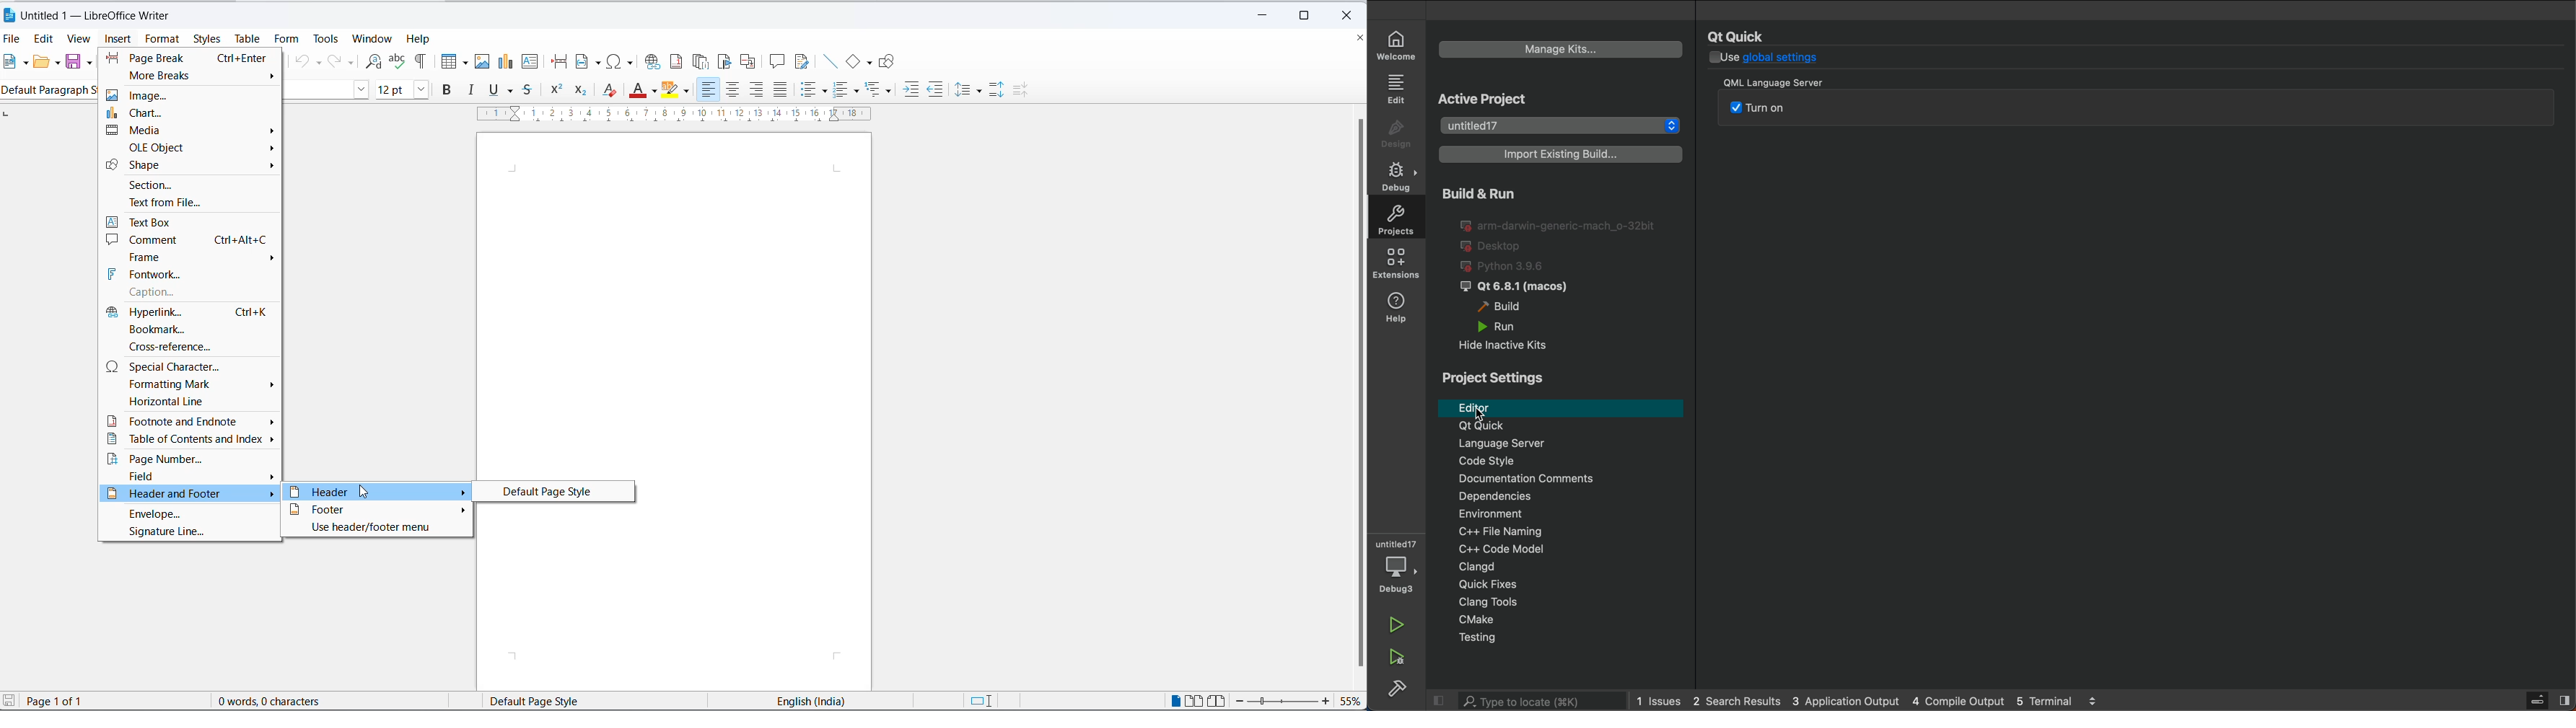 The height and width of the screenshot is (728, 2576). I want to click on decrease zoom, so click(1243, 701).